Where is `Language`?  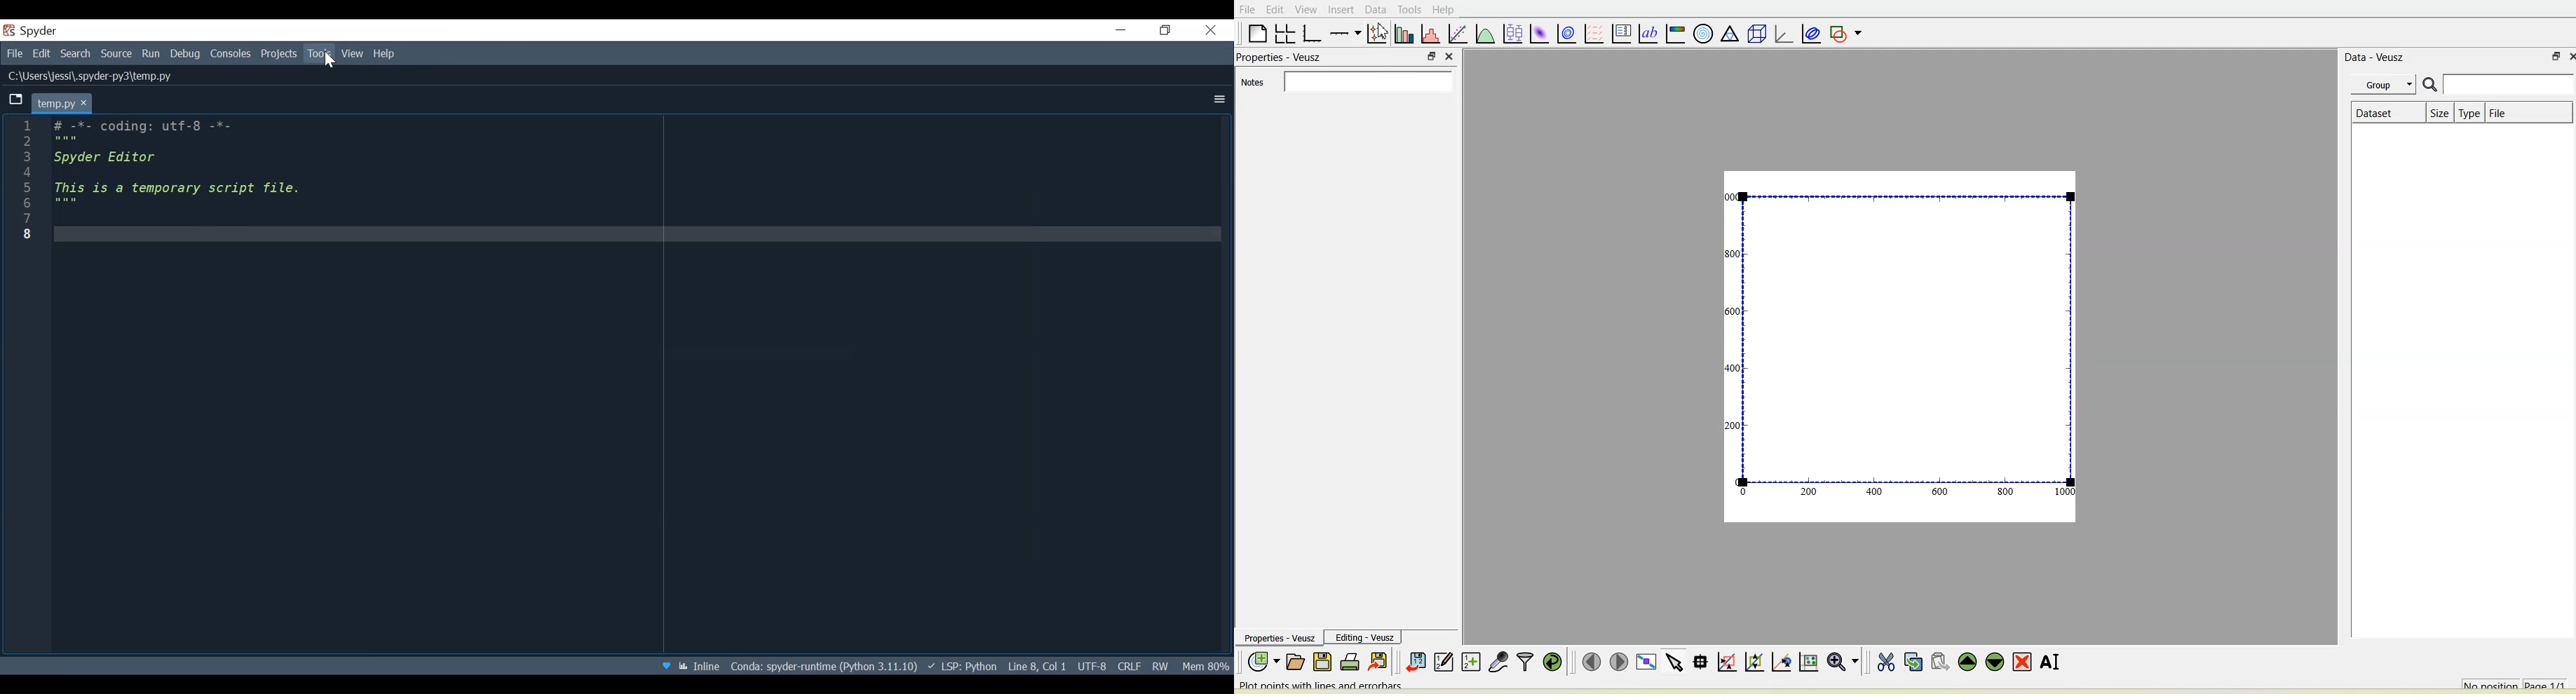
Language is located at coordinates (1000, 667).